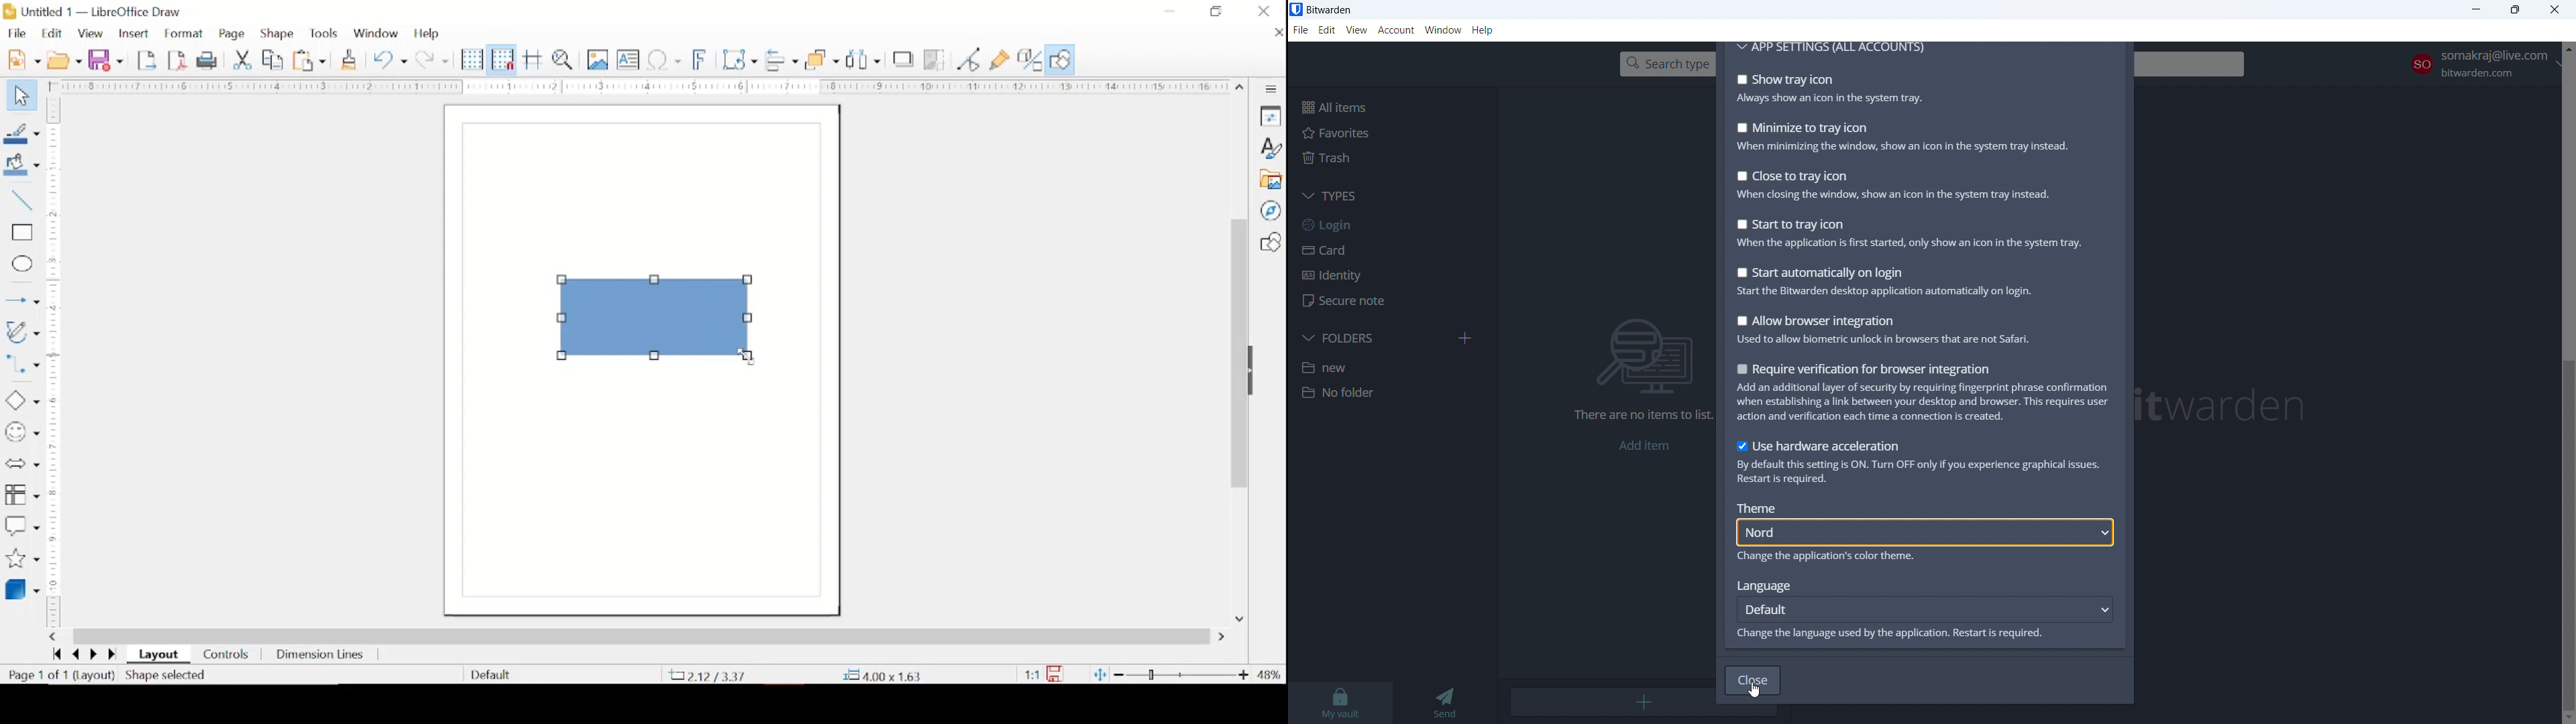 The image size is (2576, 728). Describe the element at coordinates (1760, 507) in the screenshot. I see `Theme` at that location.